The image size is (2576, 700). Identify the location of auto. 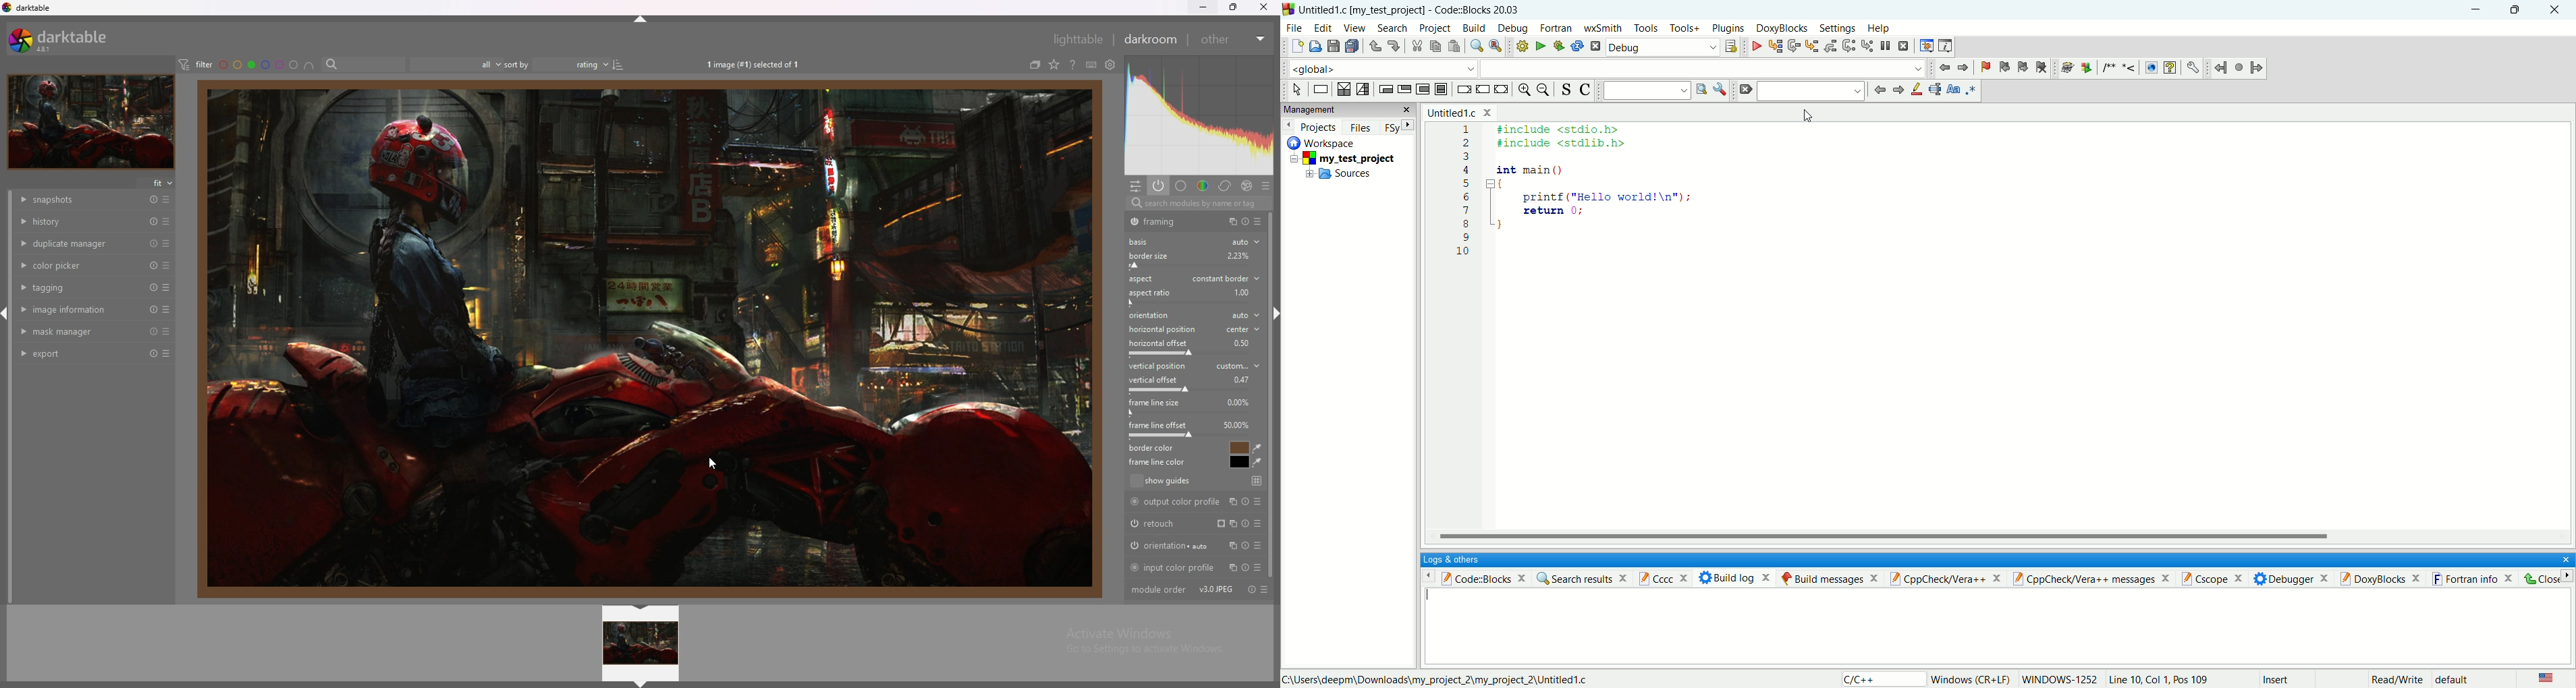
(1245, 242).